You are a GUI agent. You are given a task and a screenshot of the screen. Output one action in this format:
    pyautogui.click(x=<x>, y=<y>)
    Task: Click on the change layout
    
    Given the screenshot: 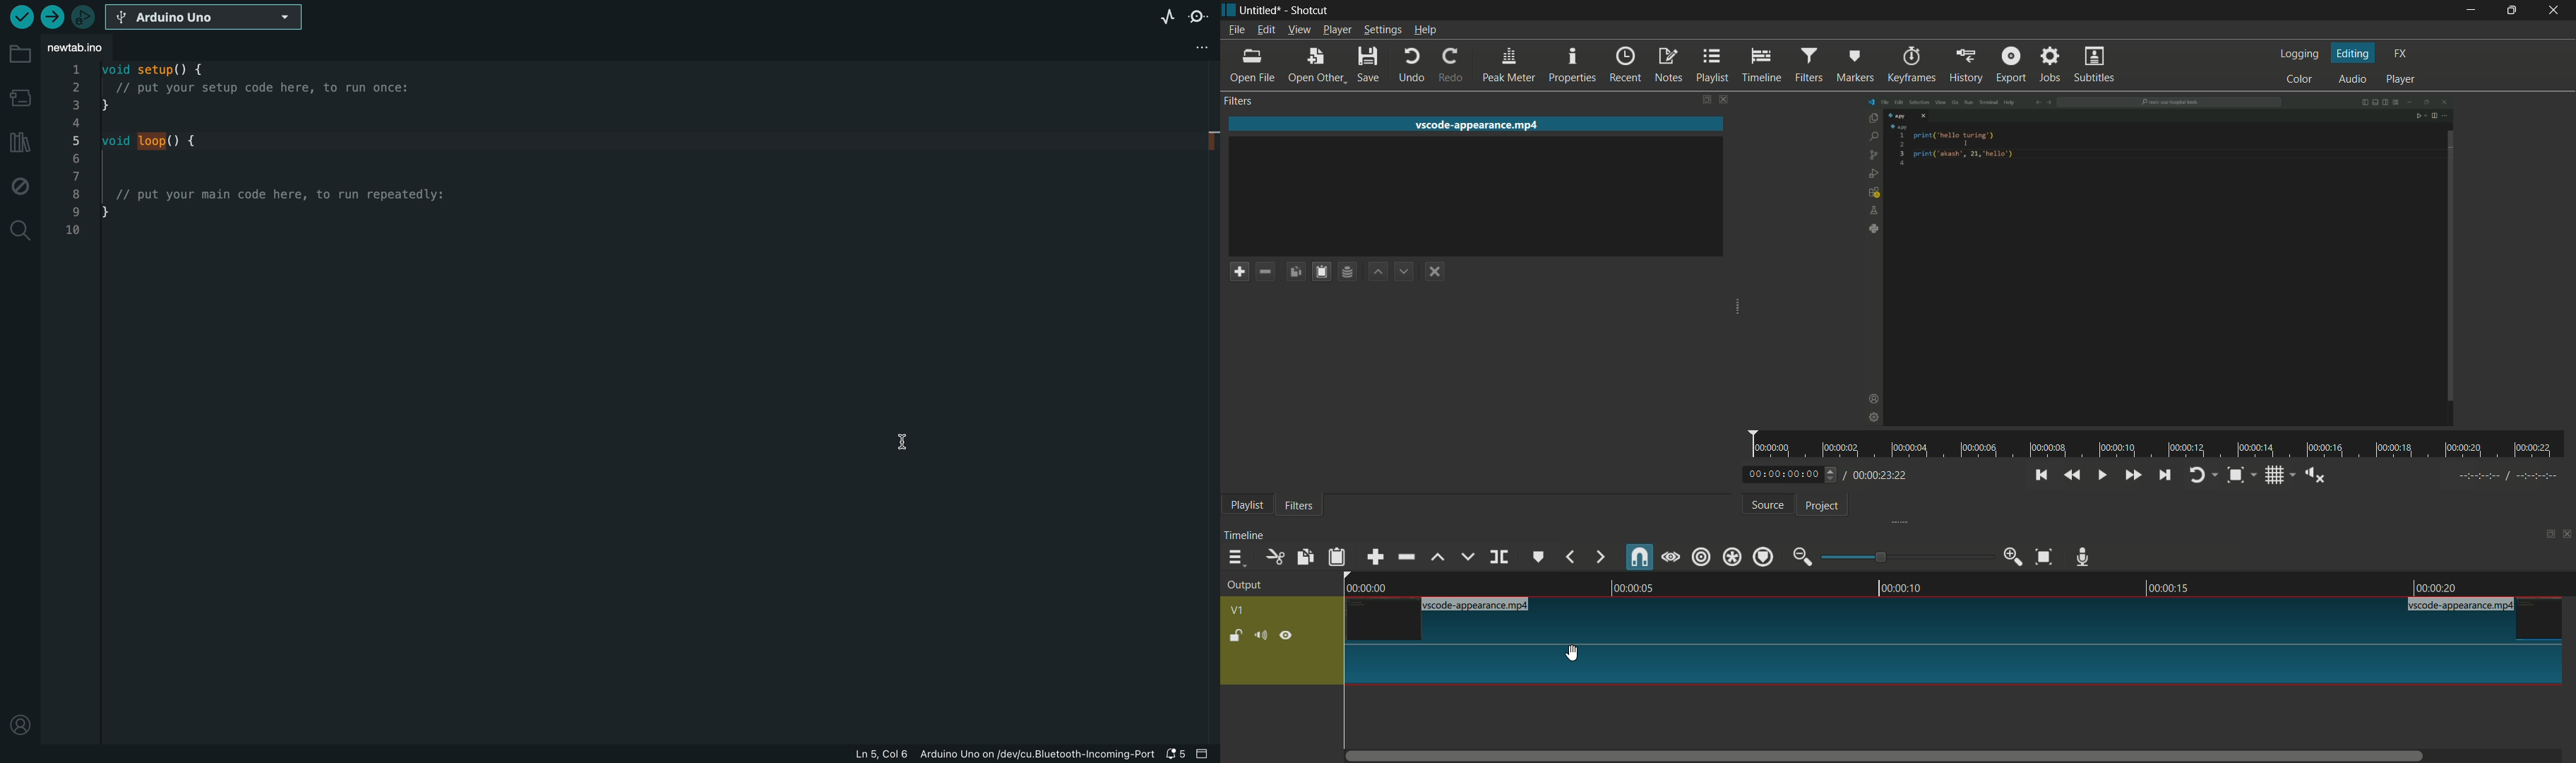 What is the action you would take?
    pyautogui.click(x=2546, y=533)
    